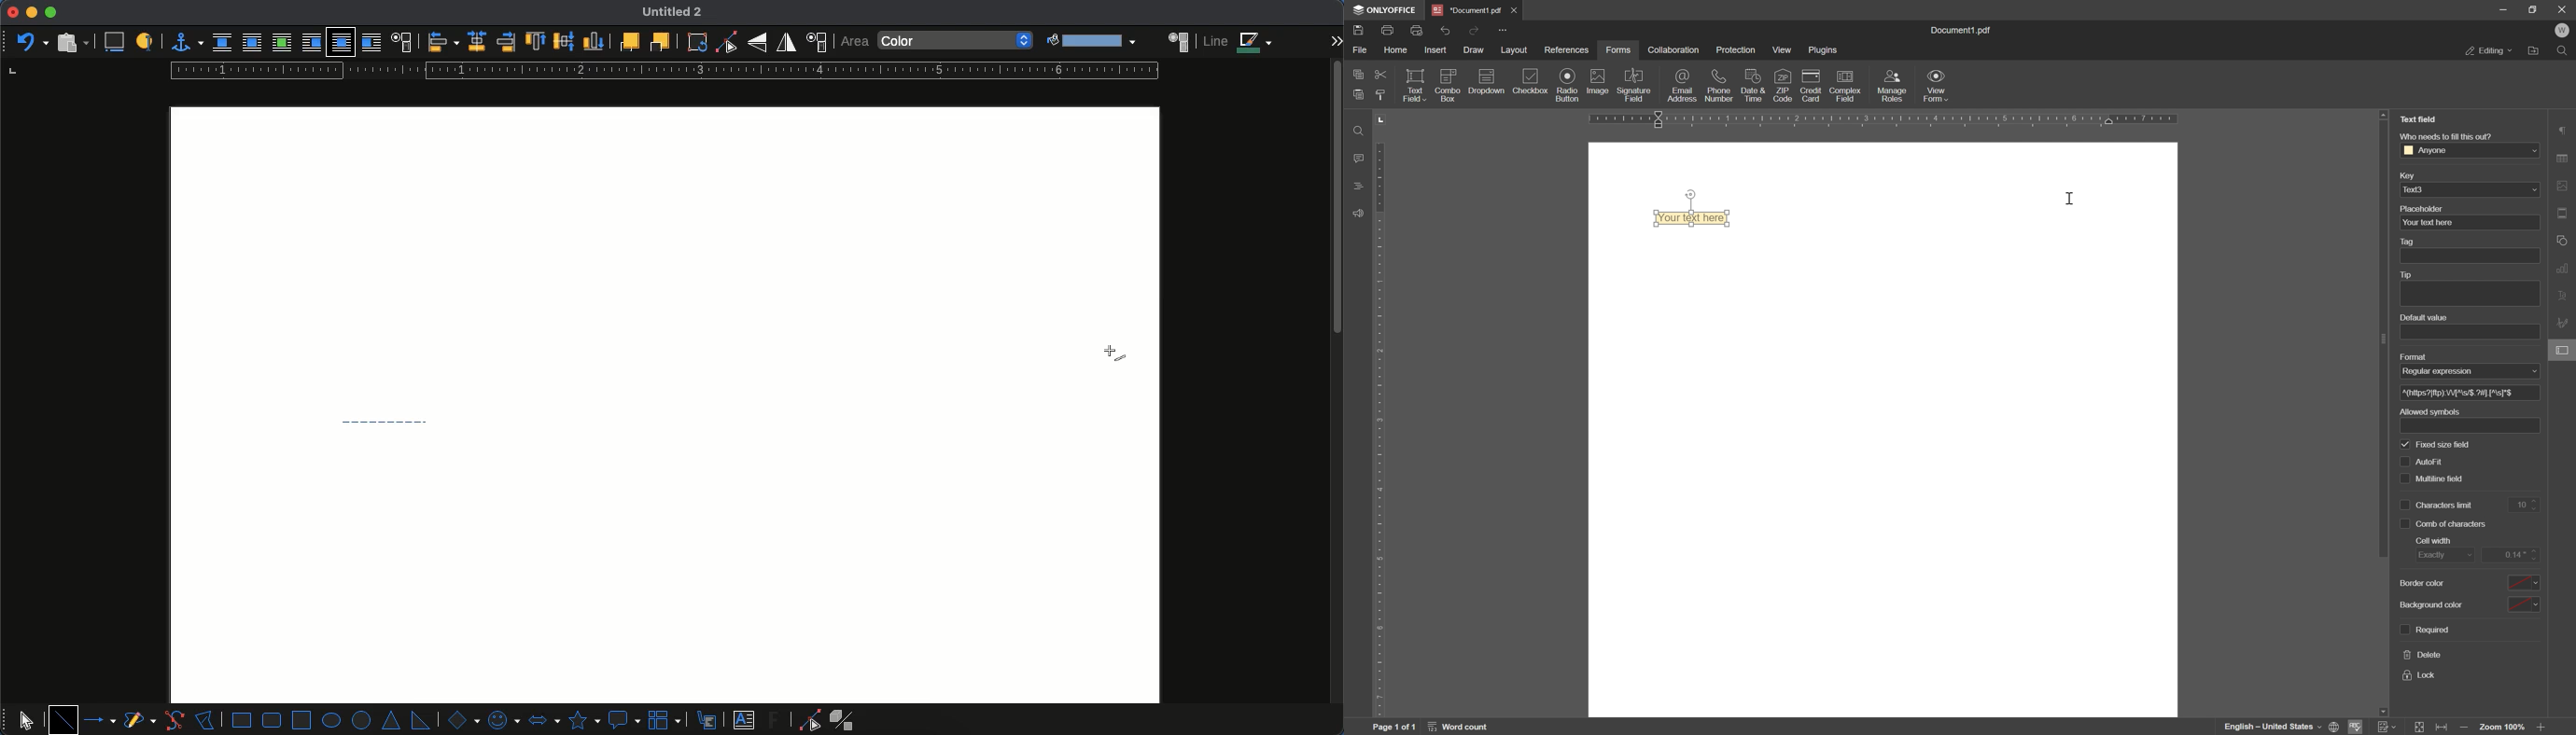  What do you see at coordinates (2563, 240) in the screenshot?
I see `shape settings` at bounding box center [2563, 240].